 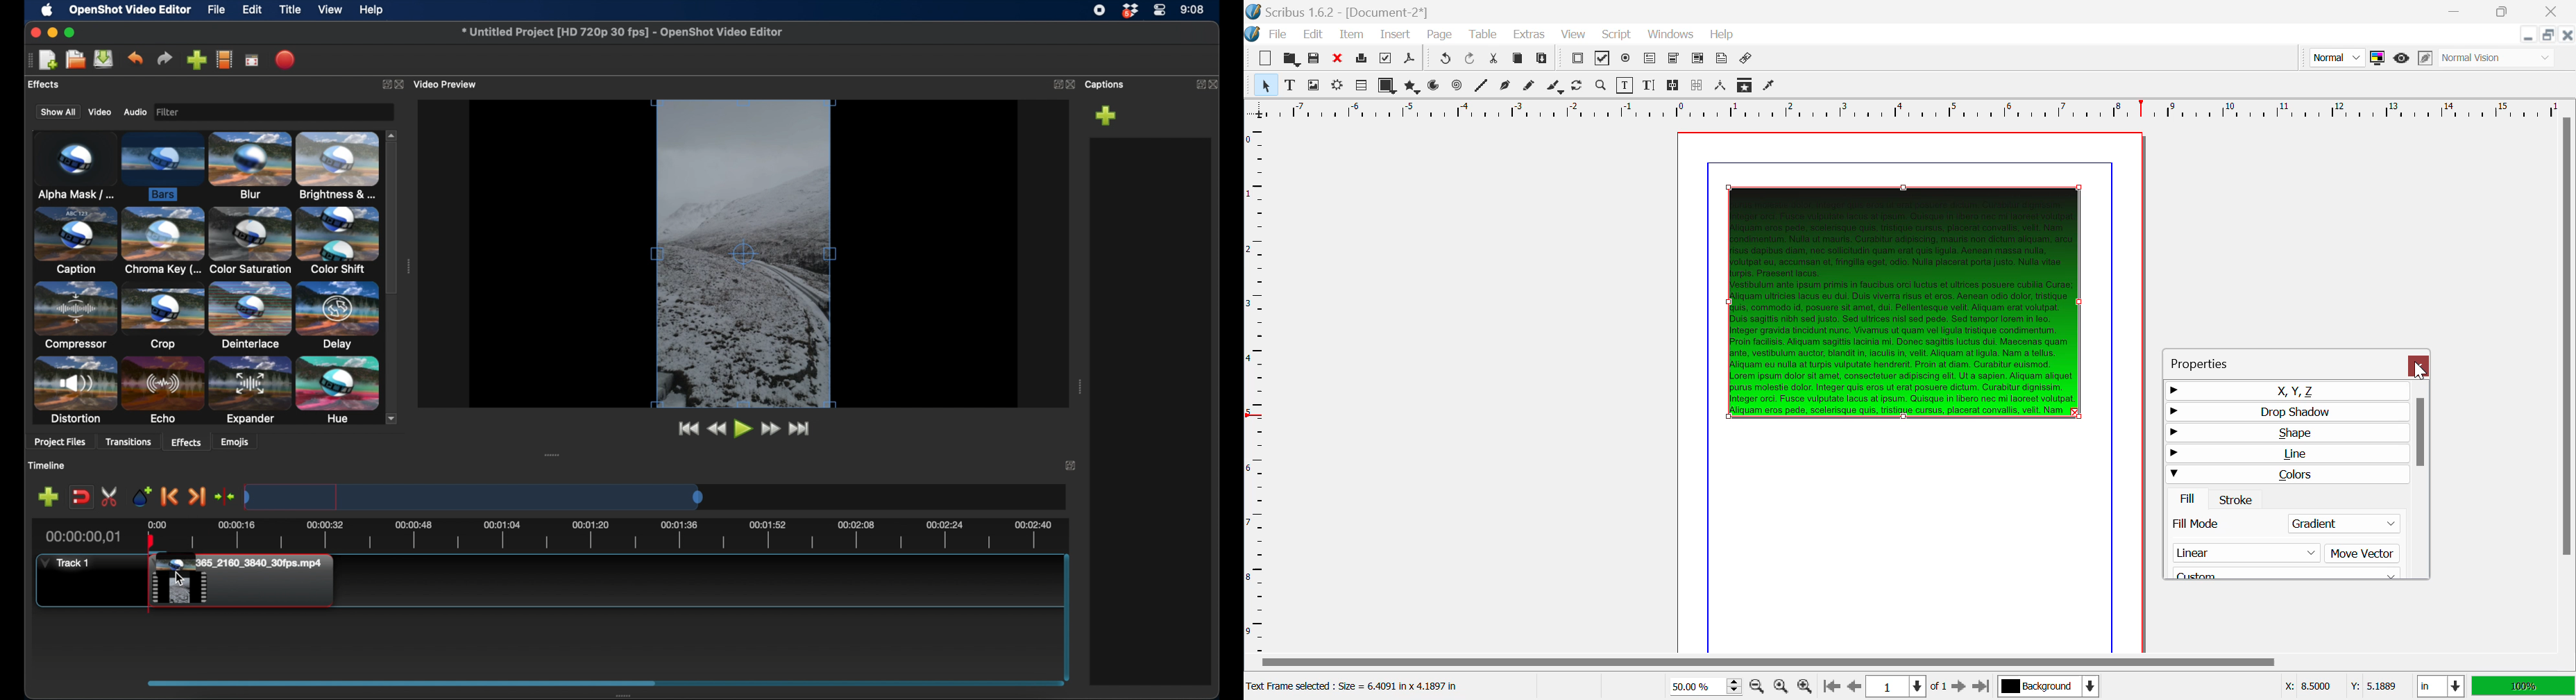 What do you see at coordinates (1216, 83) in the screenshot?
I see `close` at bounding box center [1216, 83].